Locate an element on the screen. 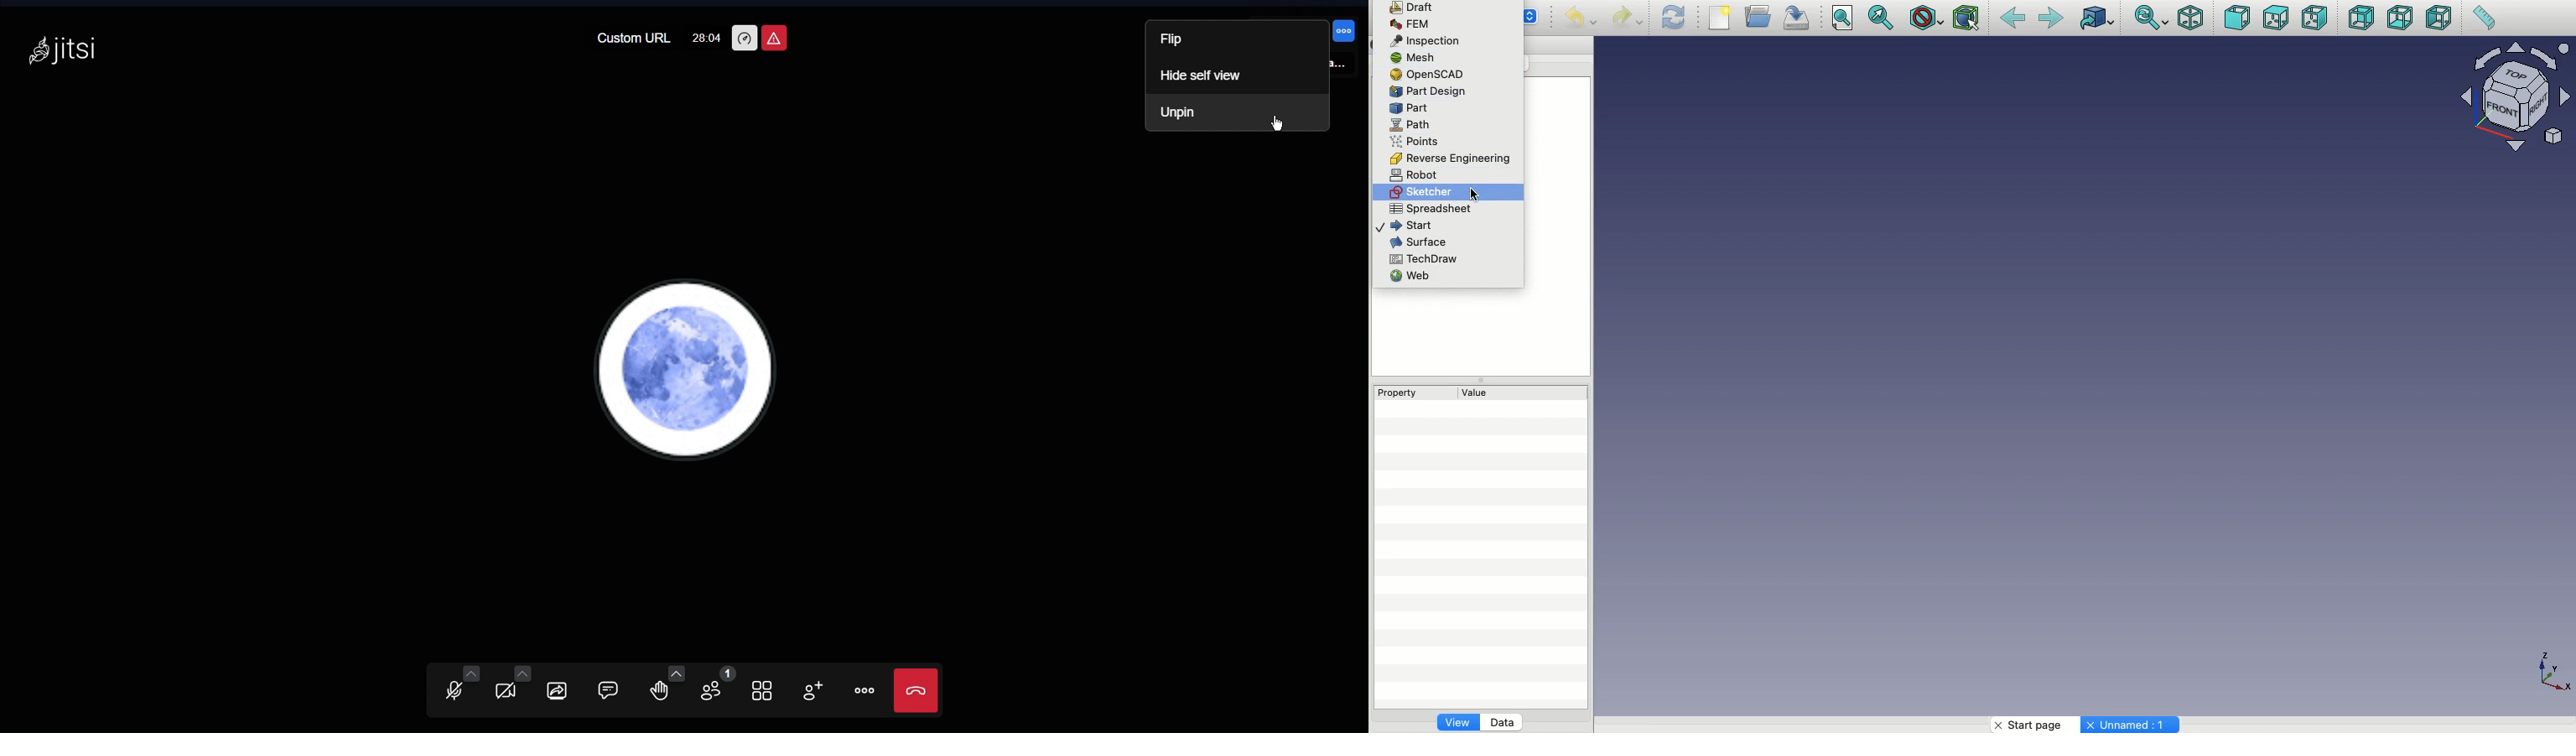  Top is located at coordinates (2274, 19).